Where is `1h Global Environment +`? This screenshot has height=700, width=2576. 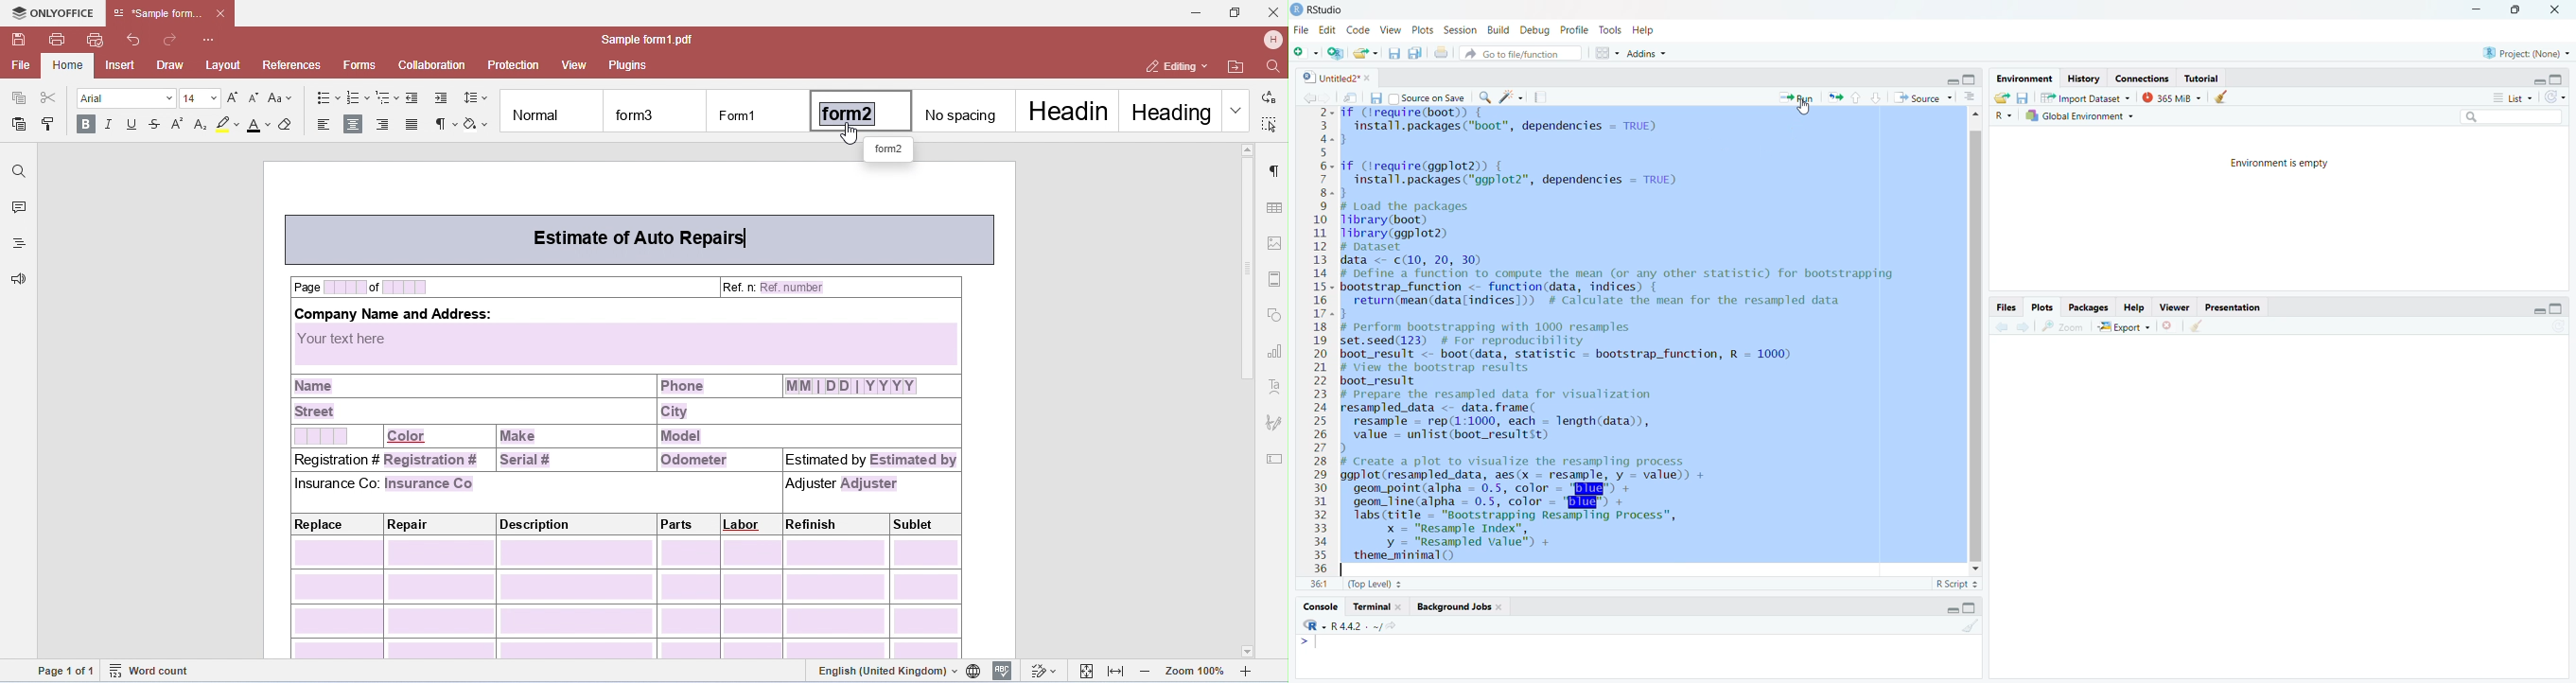
1h Global Environment + is located at coordinates (2079, 117).